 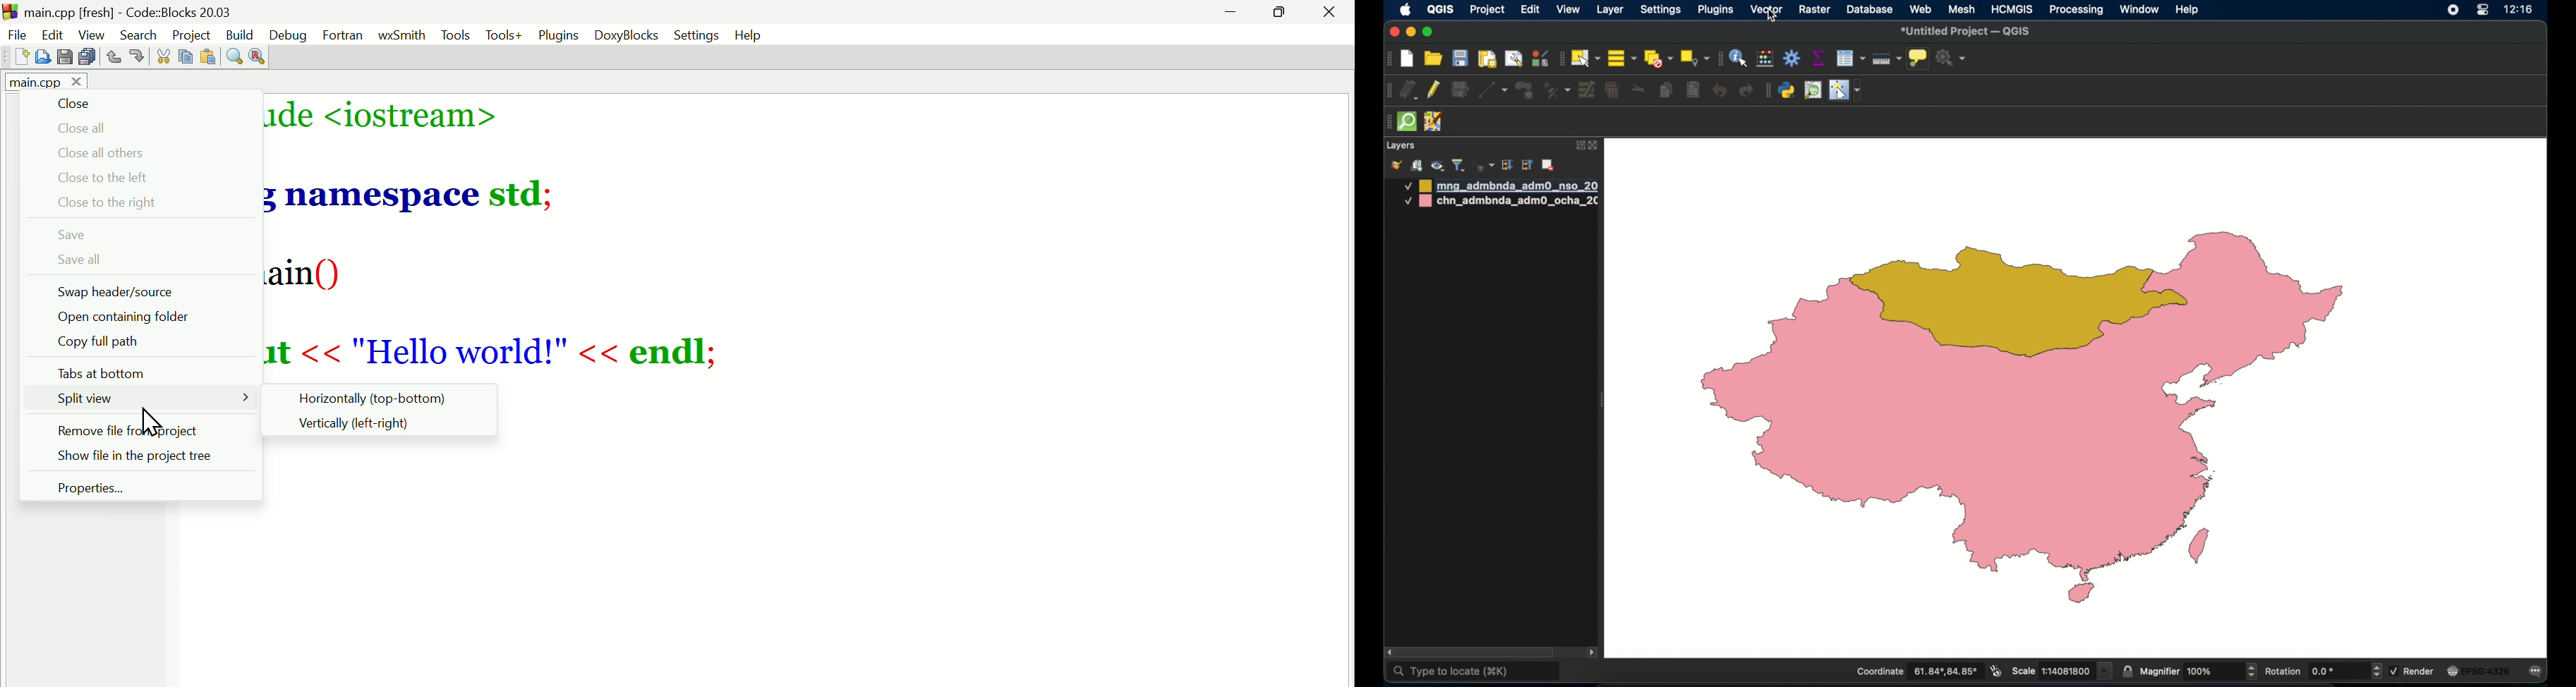 What do you see at coordinates (211, 54) in the screenshot?
I see `Paste` at bounding box center [211, 54].